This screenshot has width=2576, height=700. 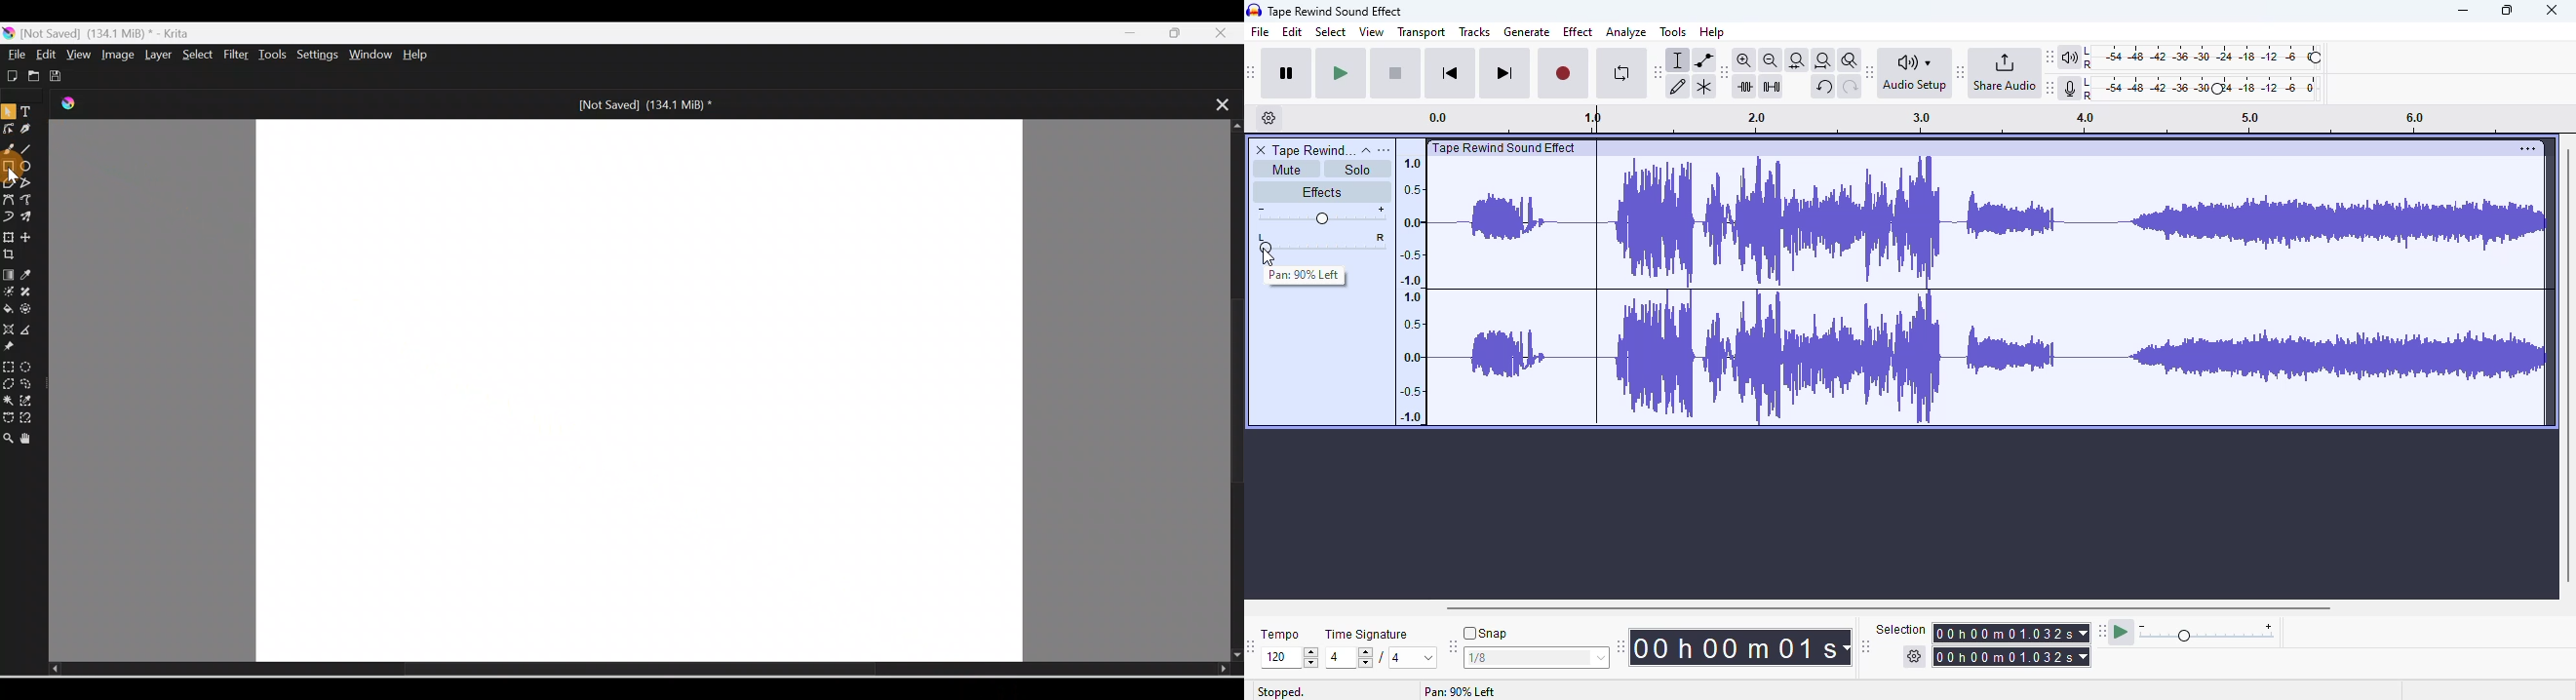 What do you see at coordinates (1395, 74) in the screenshot?
I see `stop` at bounding box center [1395, 74].